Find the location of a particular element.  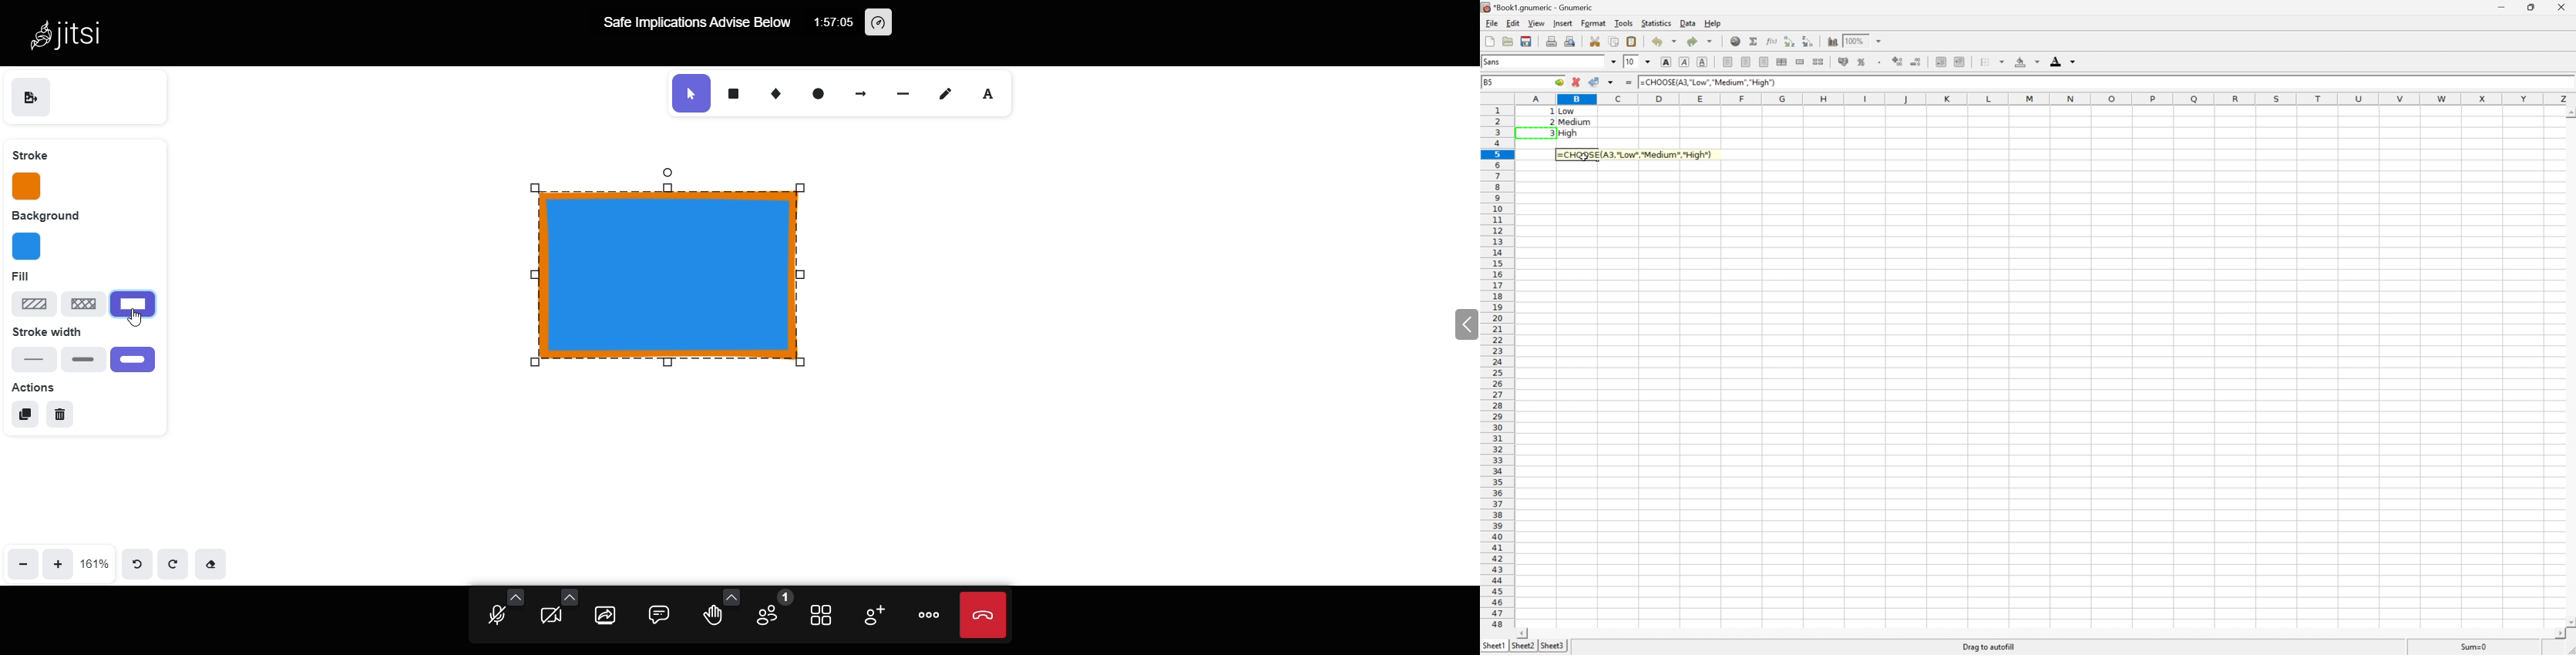

Tools is located at coordinates (1625, 23).